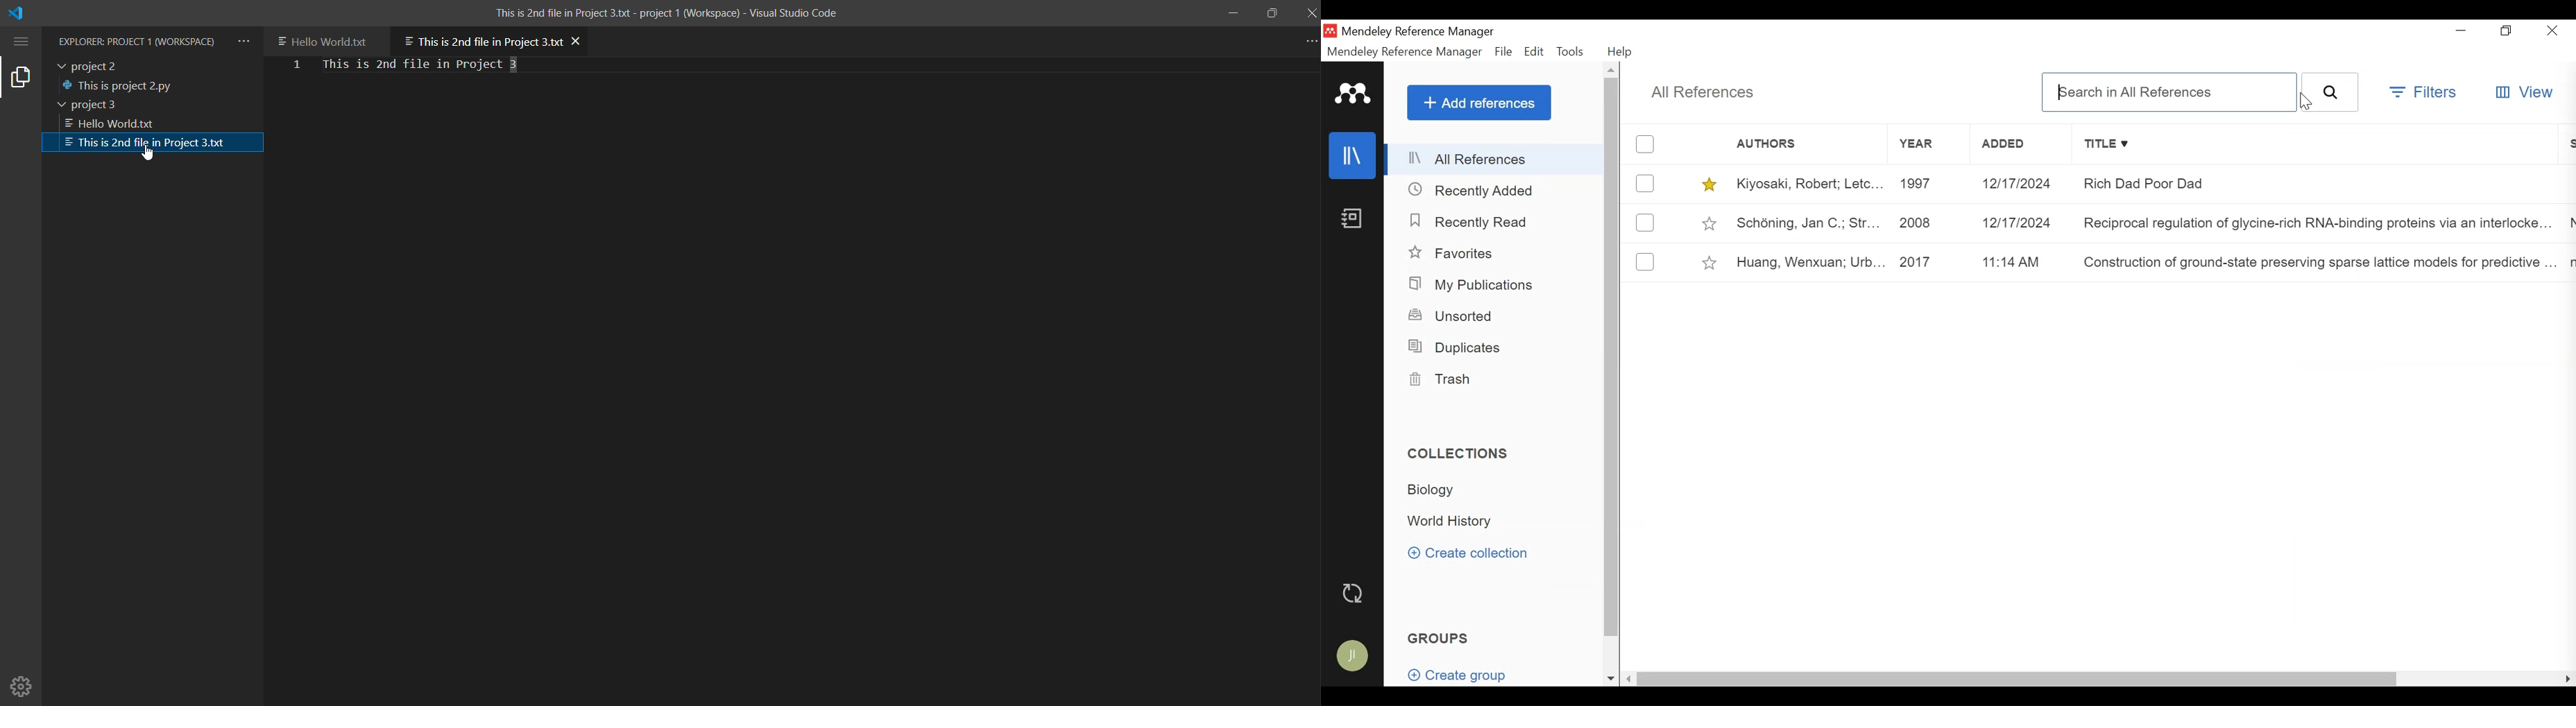 This screenshot has height=728, width=2576. What do you see at coordinates (129, 86) in the screenshot?
I see `file in project 2` at bounding box center [129, 86].